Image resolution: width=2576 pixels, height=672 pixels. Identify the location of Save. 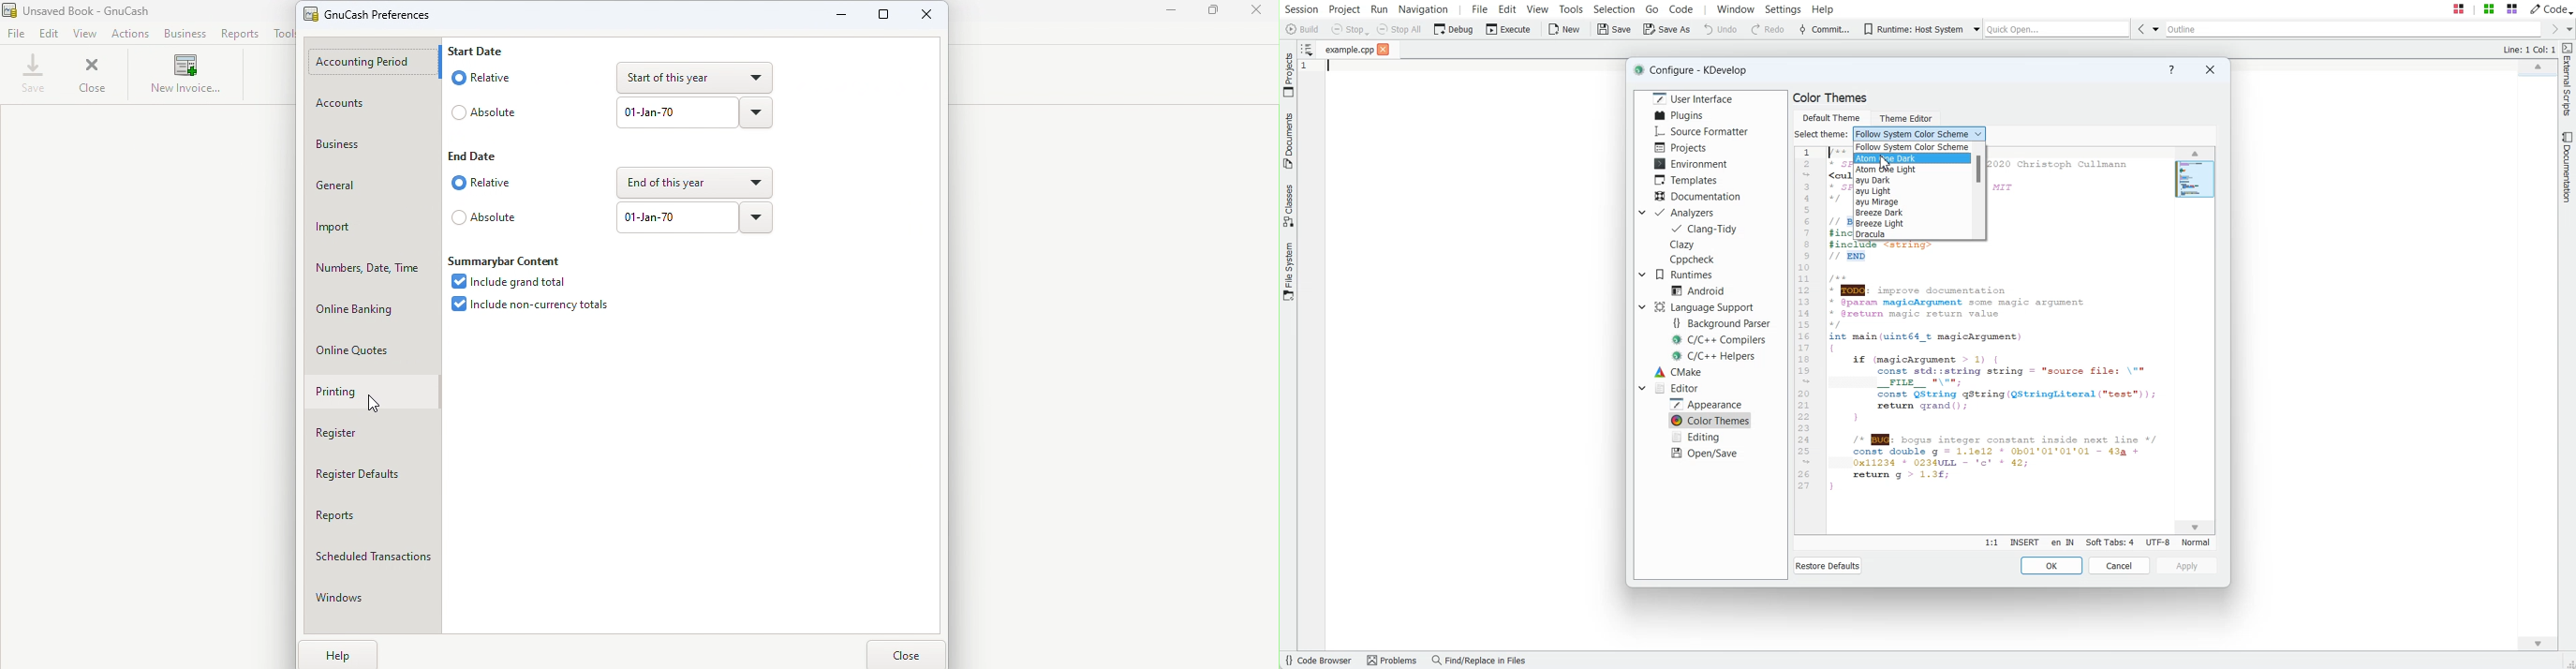
(34, 74).